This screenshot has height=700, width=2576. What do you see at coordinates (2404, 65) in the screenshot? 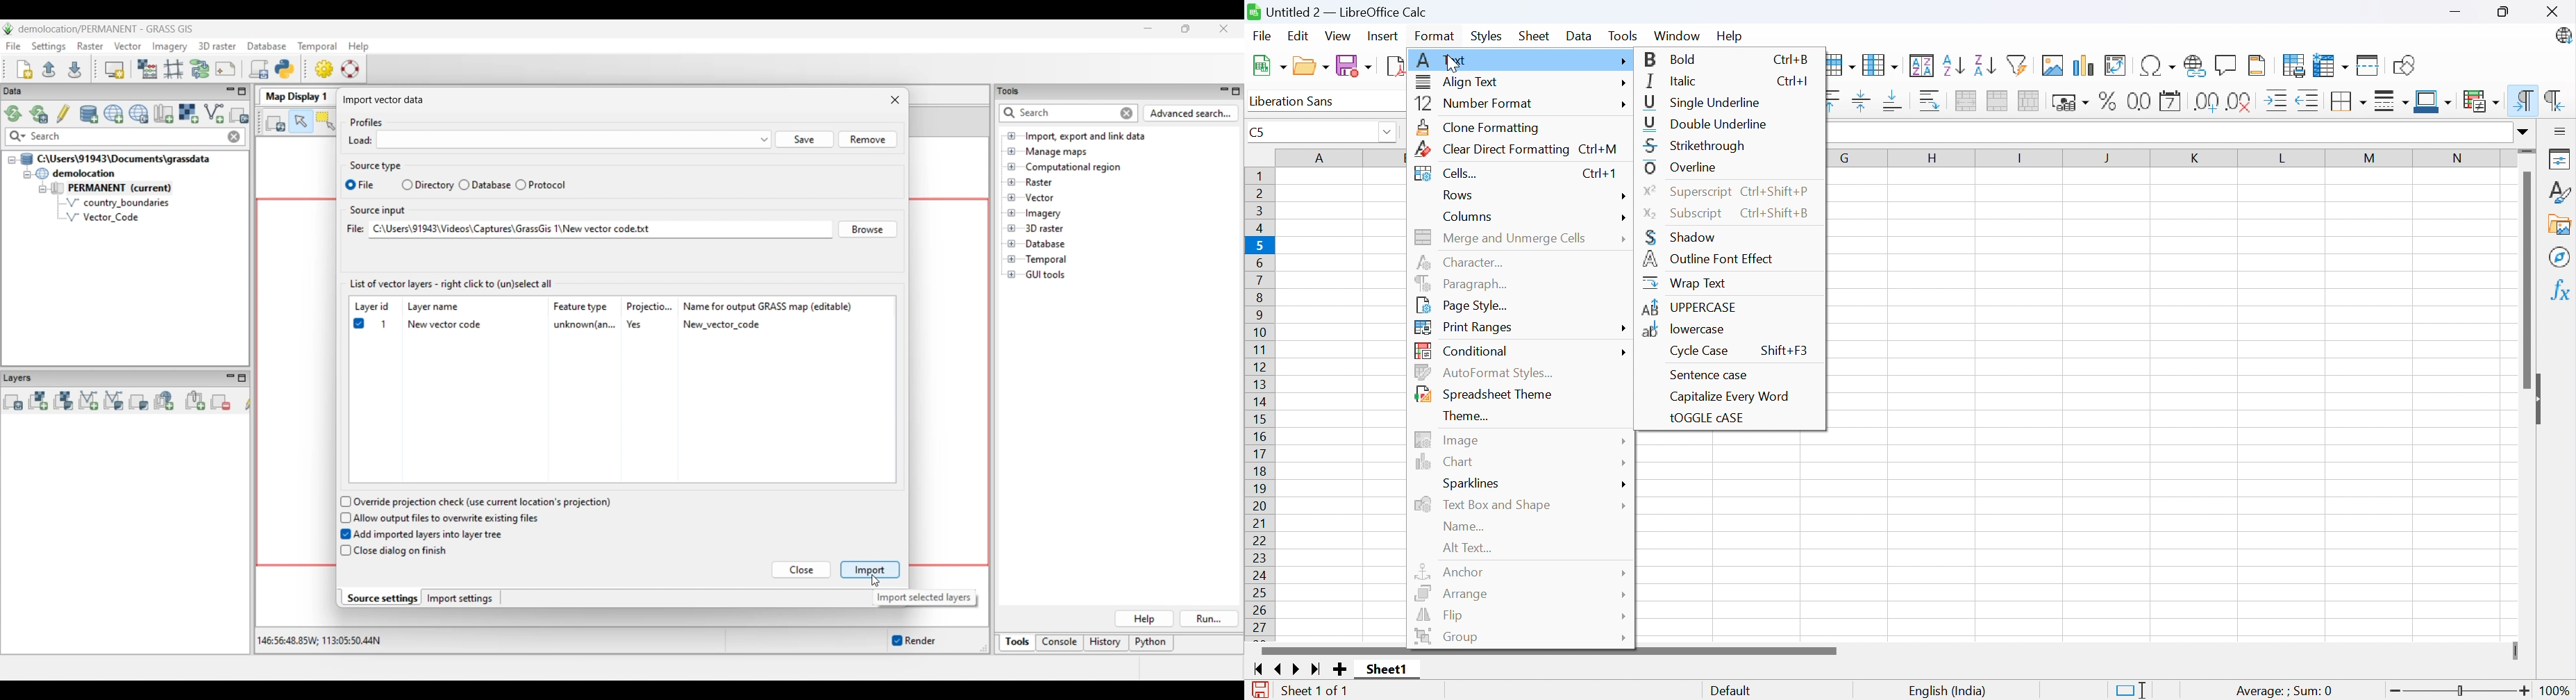
I see `Show draw functions` at bounding box center [2404, 65].